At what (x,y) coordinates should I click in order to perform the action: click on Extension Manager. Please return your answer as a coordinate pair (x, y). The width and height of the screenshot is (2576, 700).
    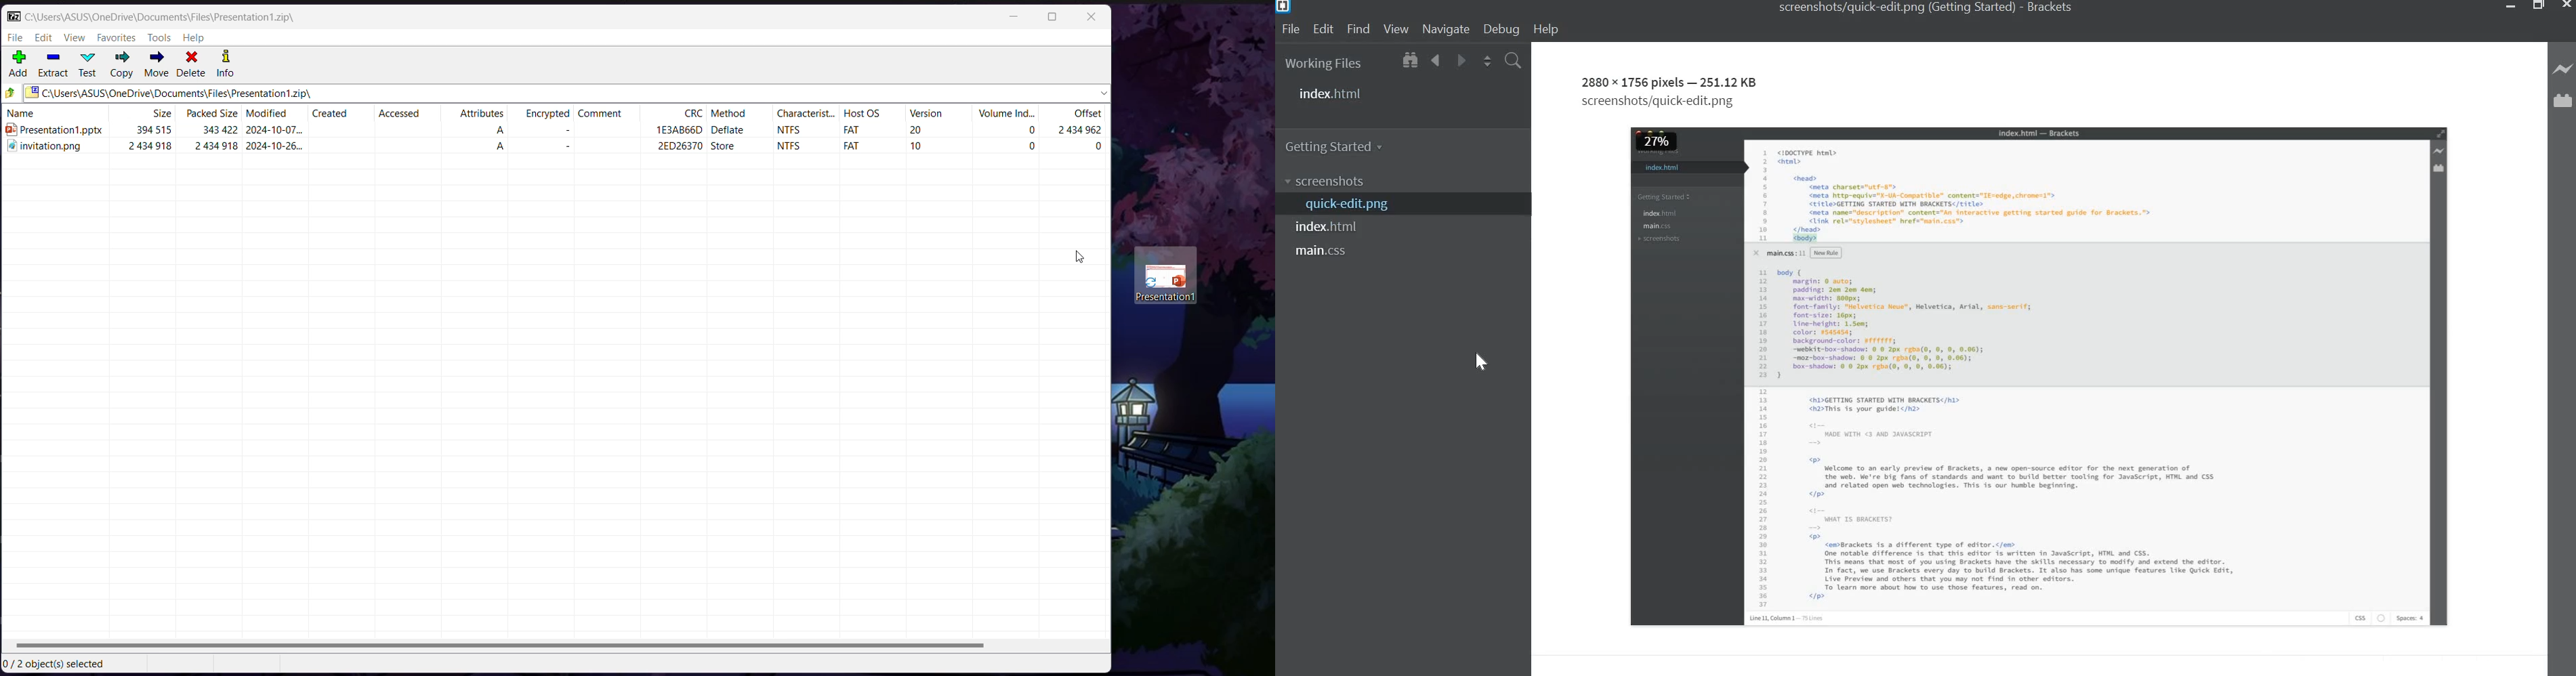
    Looking at the image, I should click on (2564, 104).